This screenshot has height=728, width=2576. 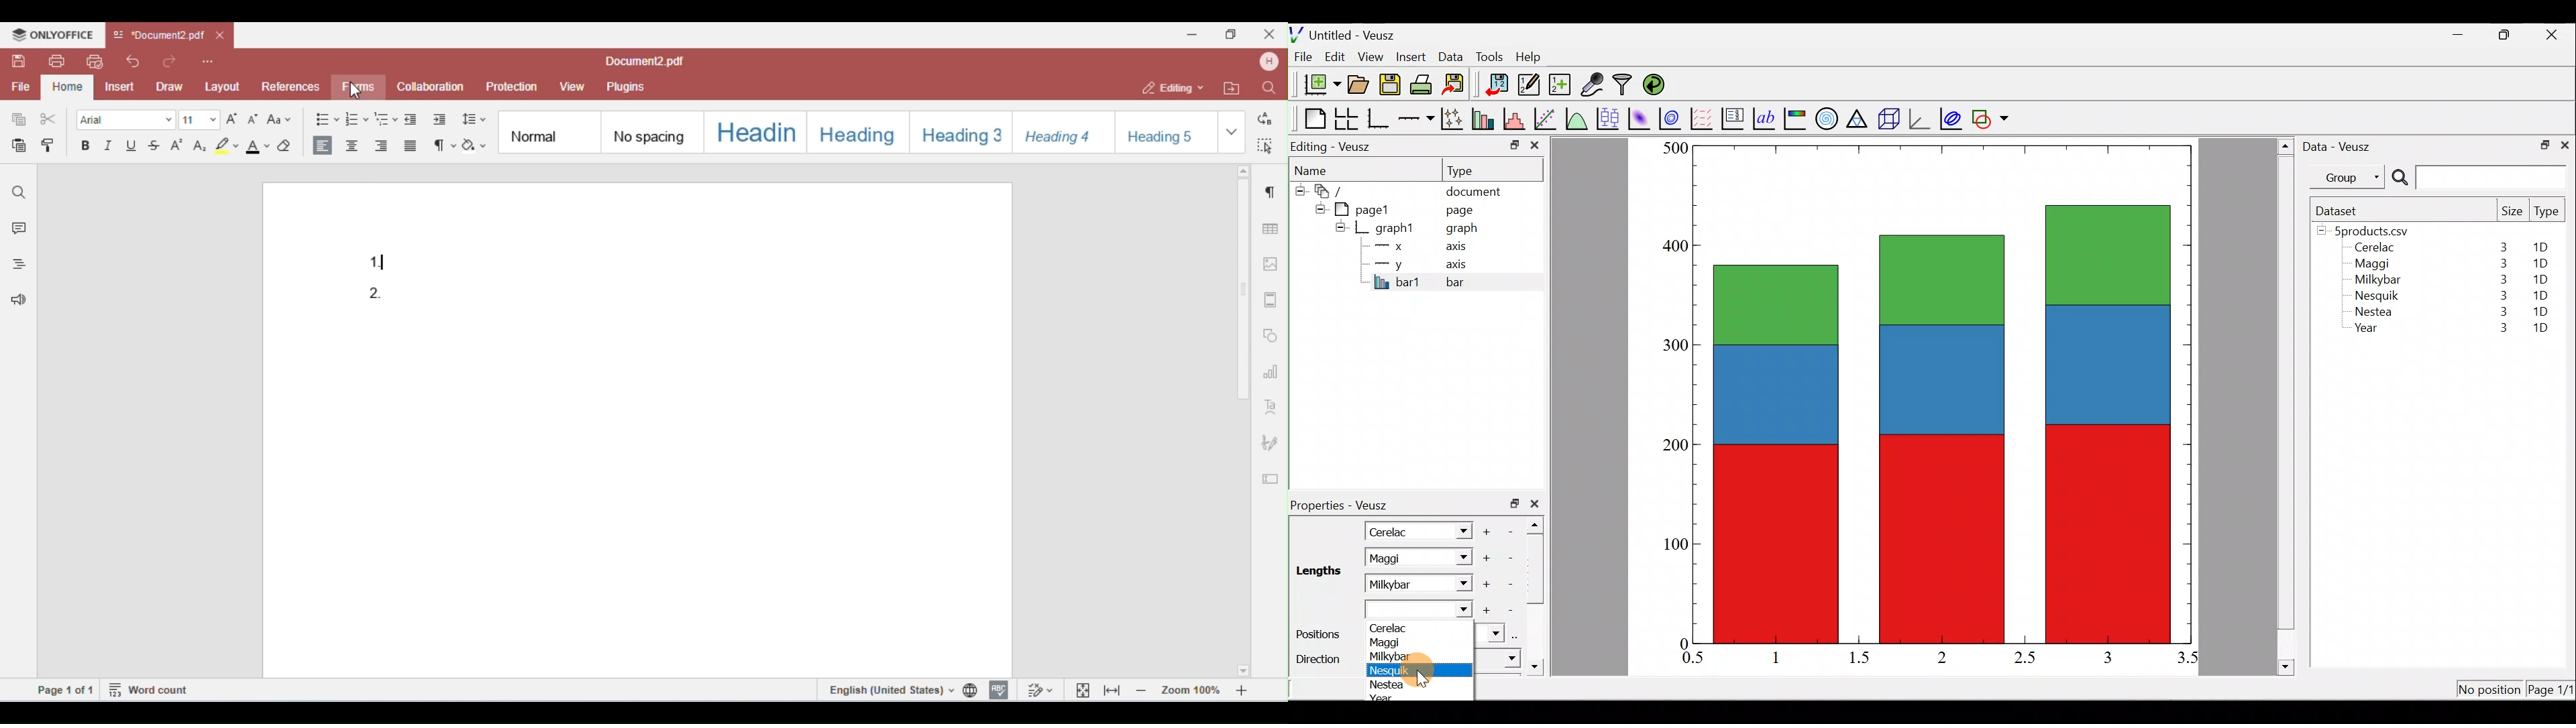 What do you see at coordinates (1401, 558) in the screenshot?
I see `Maggi` at bounding box center [1401, 558].